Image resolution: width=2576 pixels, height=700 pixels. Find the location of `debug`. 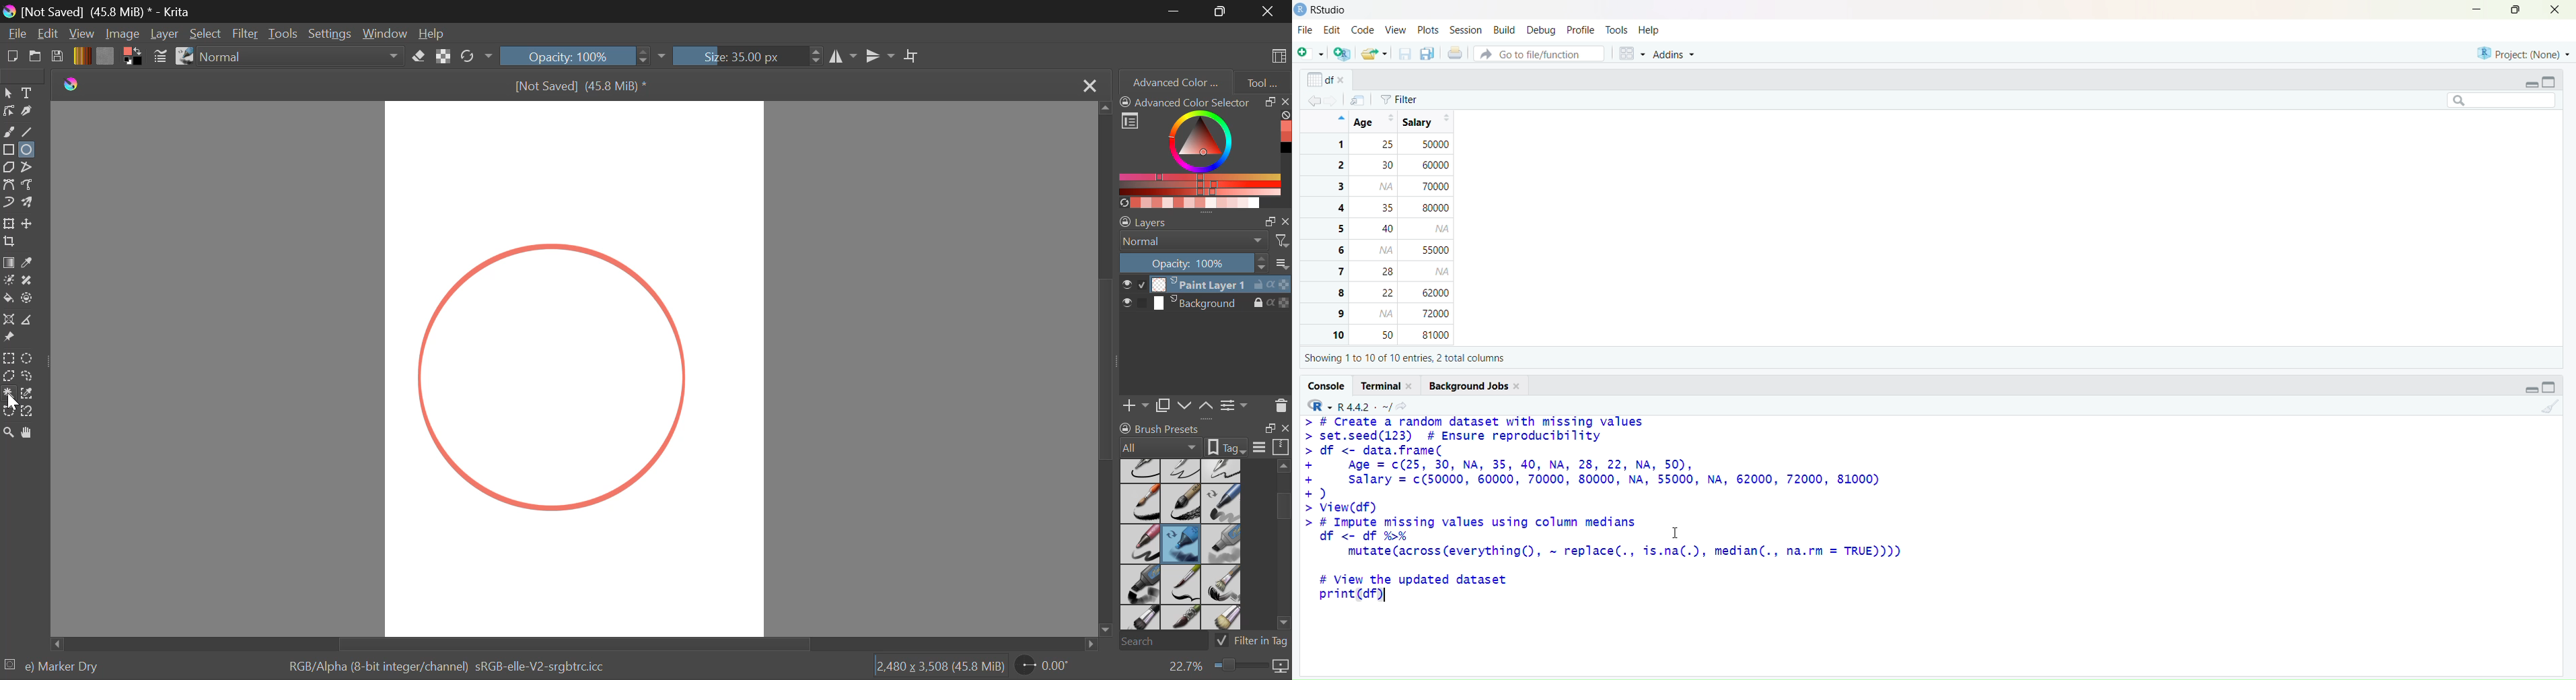

debug is located at coordinates (1540, 31).